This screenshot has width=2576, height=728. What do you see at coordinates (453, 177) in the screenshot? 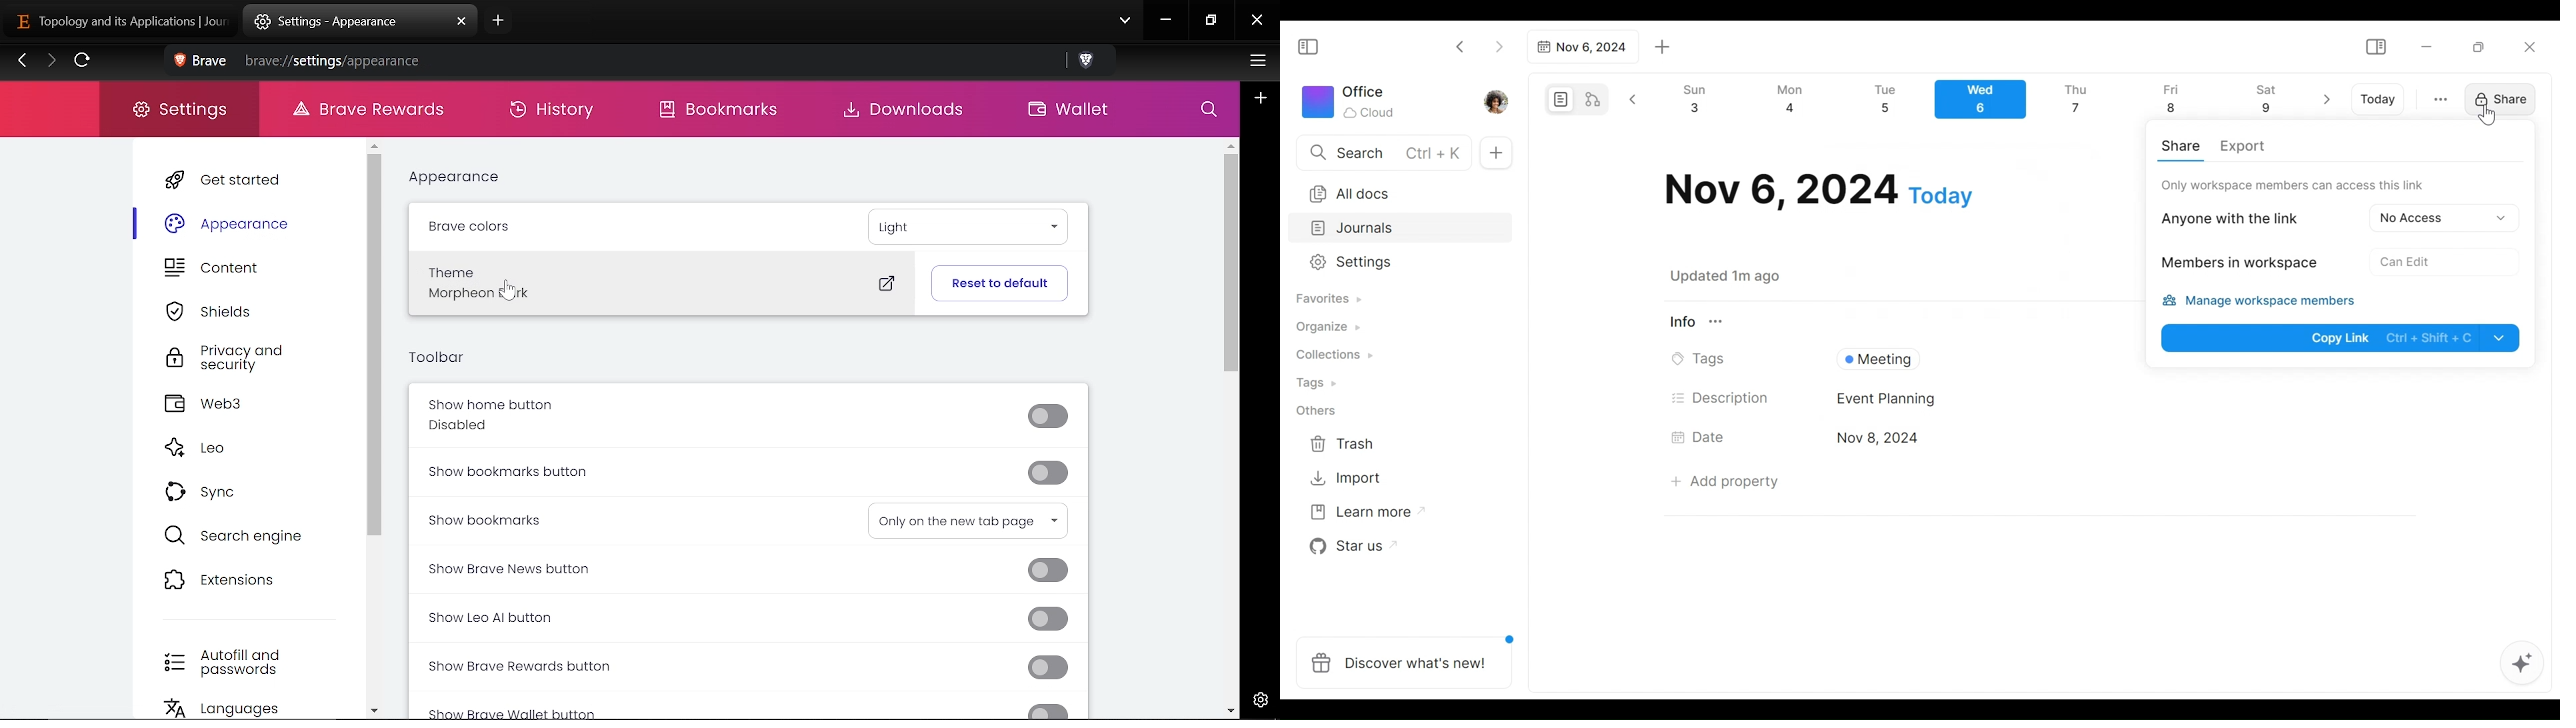
I see `Appearance` at bounding box center [453, 177].